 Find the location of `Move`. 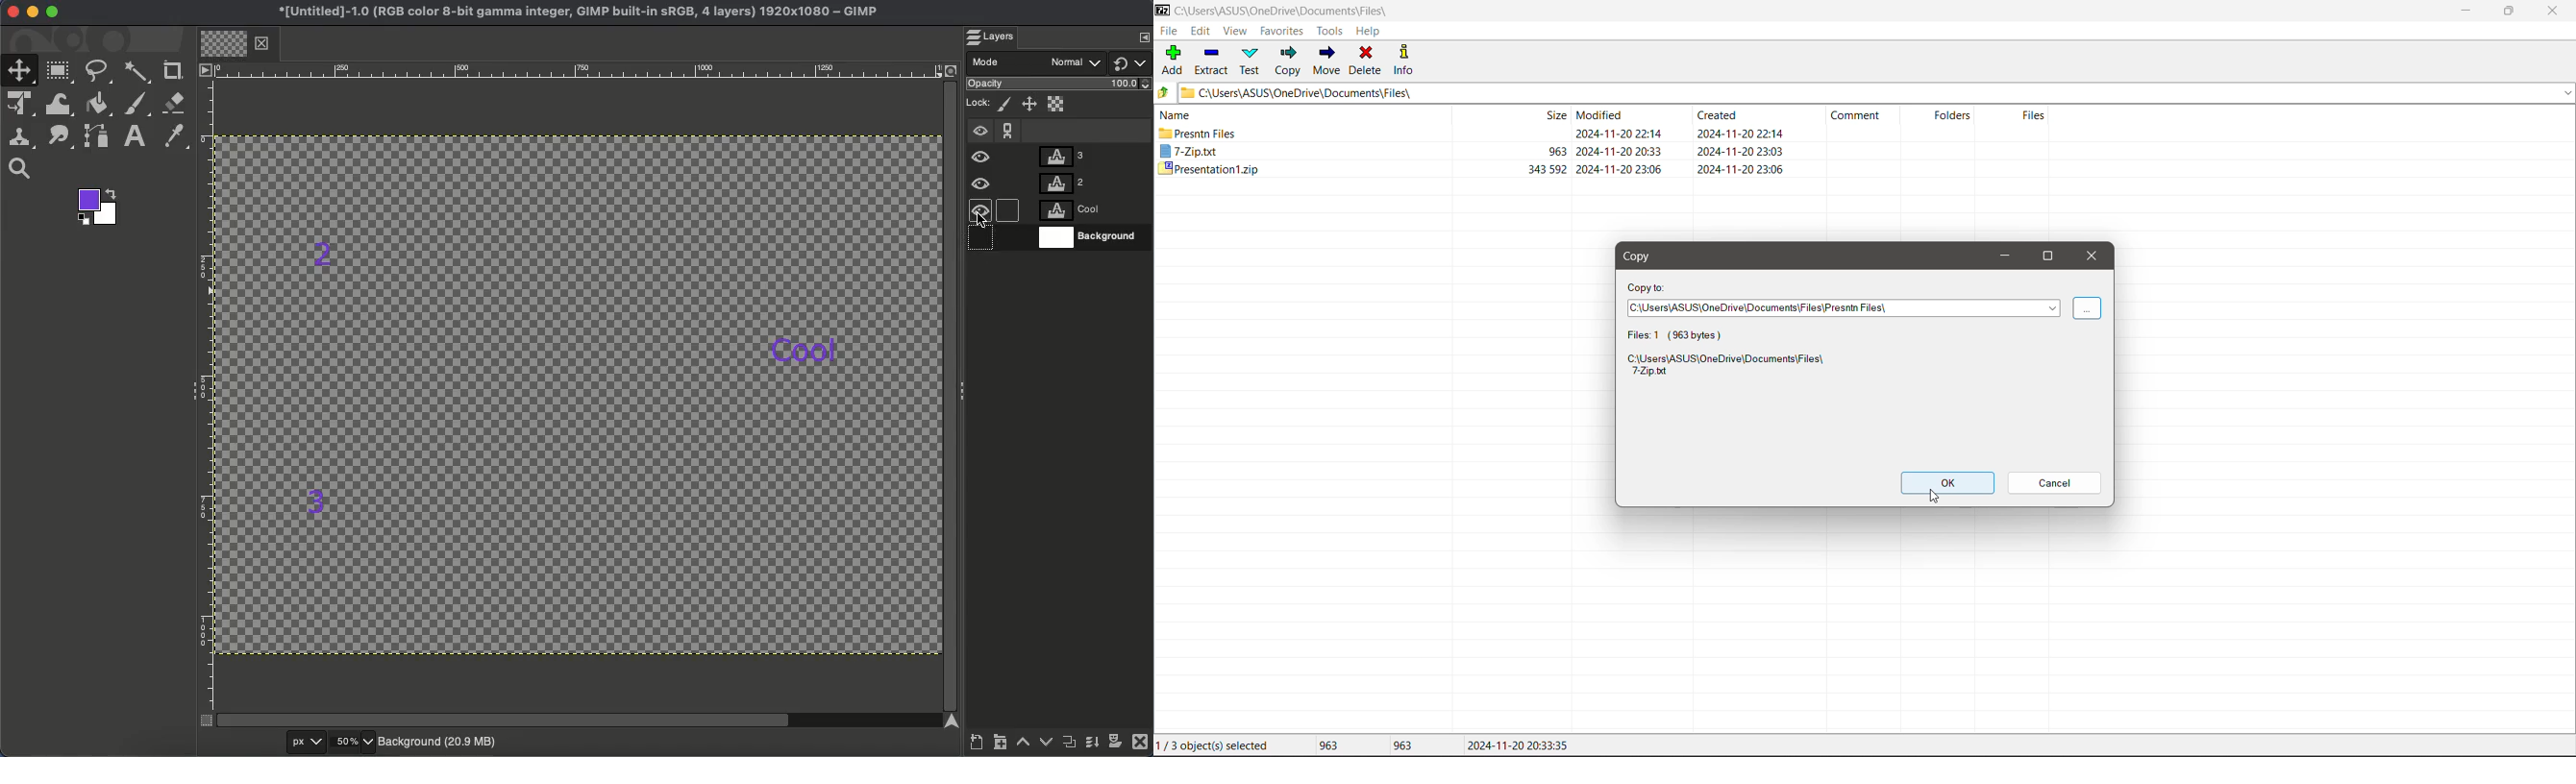

Move is located at coordinates (1329, 61).